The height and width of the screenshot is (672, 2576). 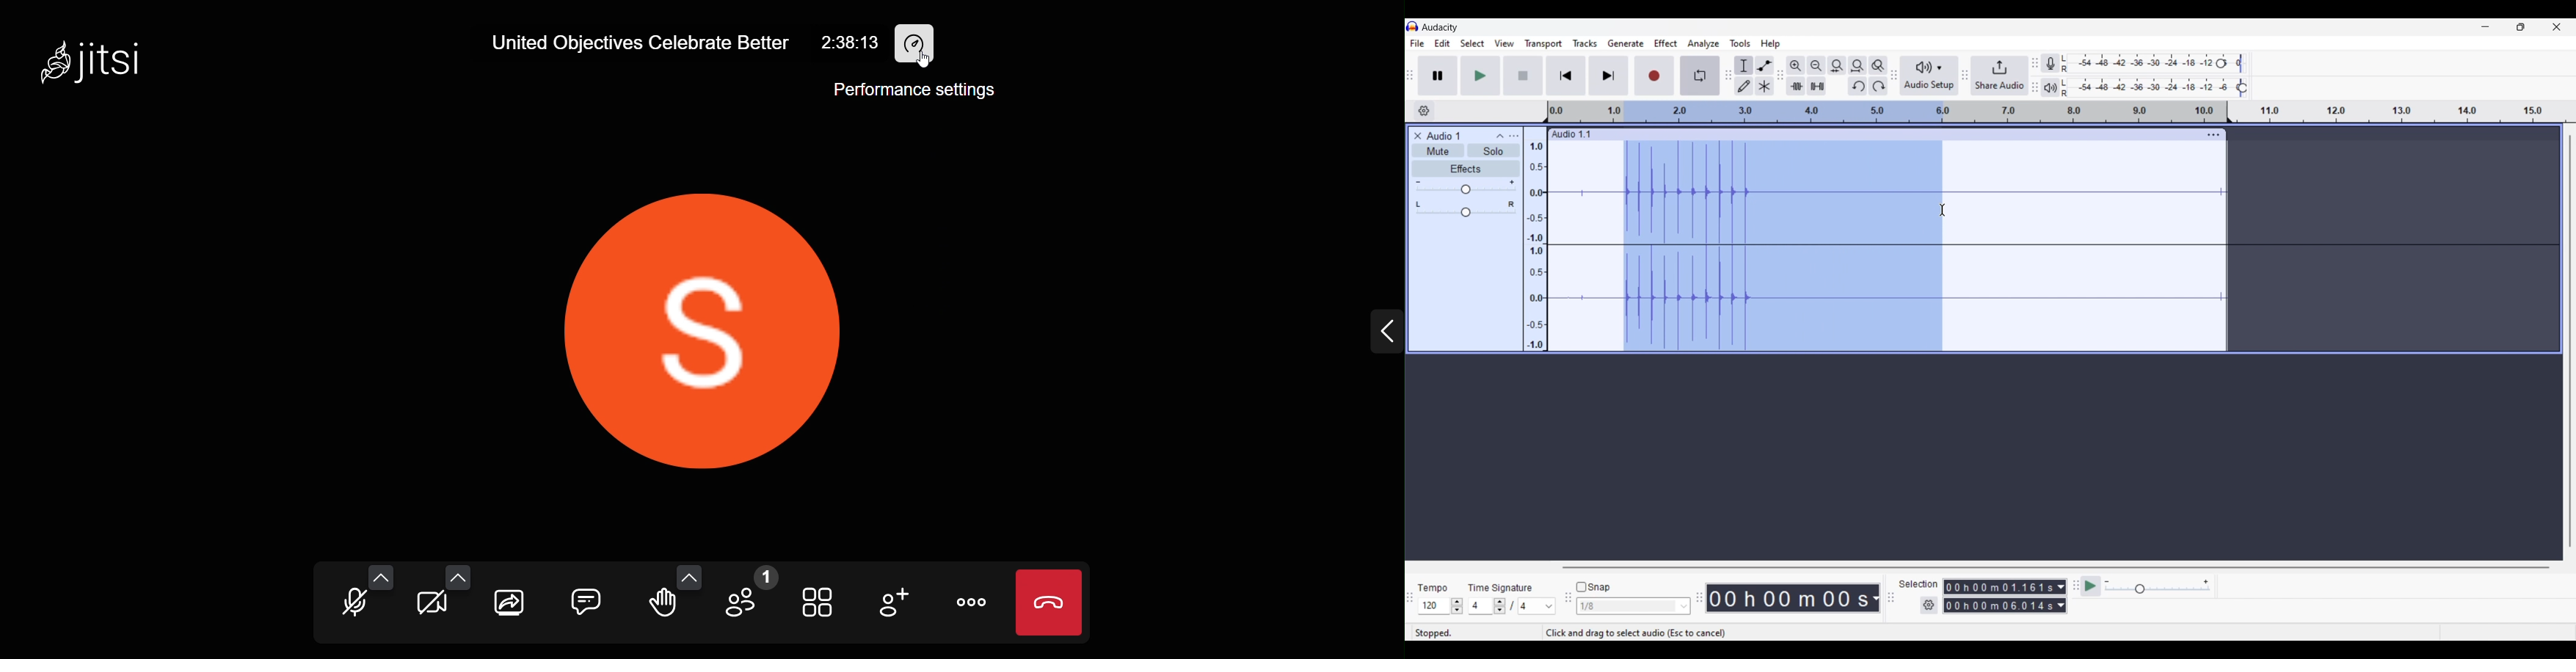 What do you see at coordinates (1626, 44) in the screenshot?
I see `Generate menu` at bounding box center [1626, 44].